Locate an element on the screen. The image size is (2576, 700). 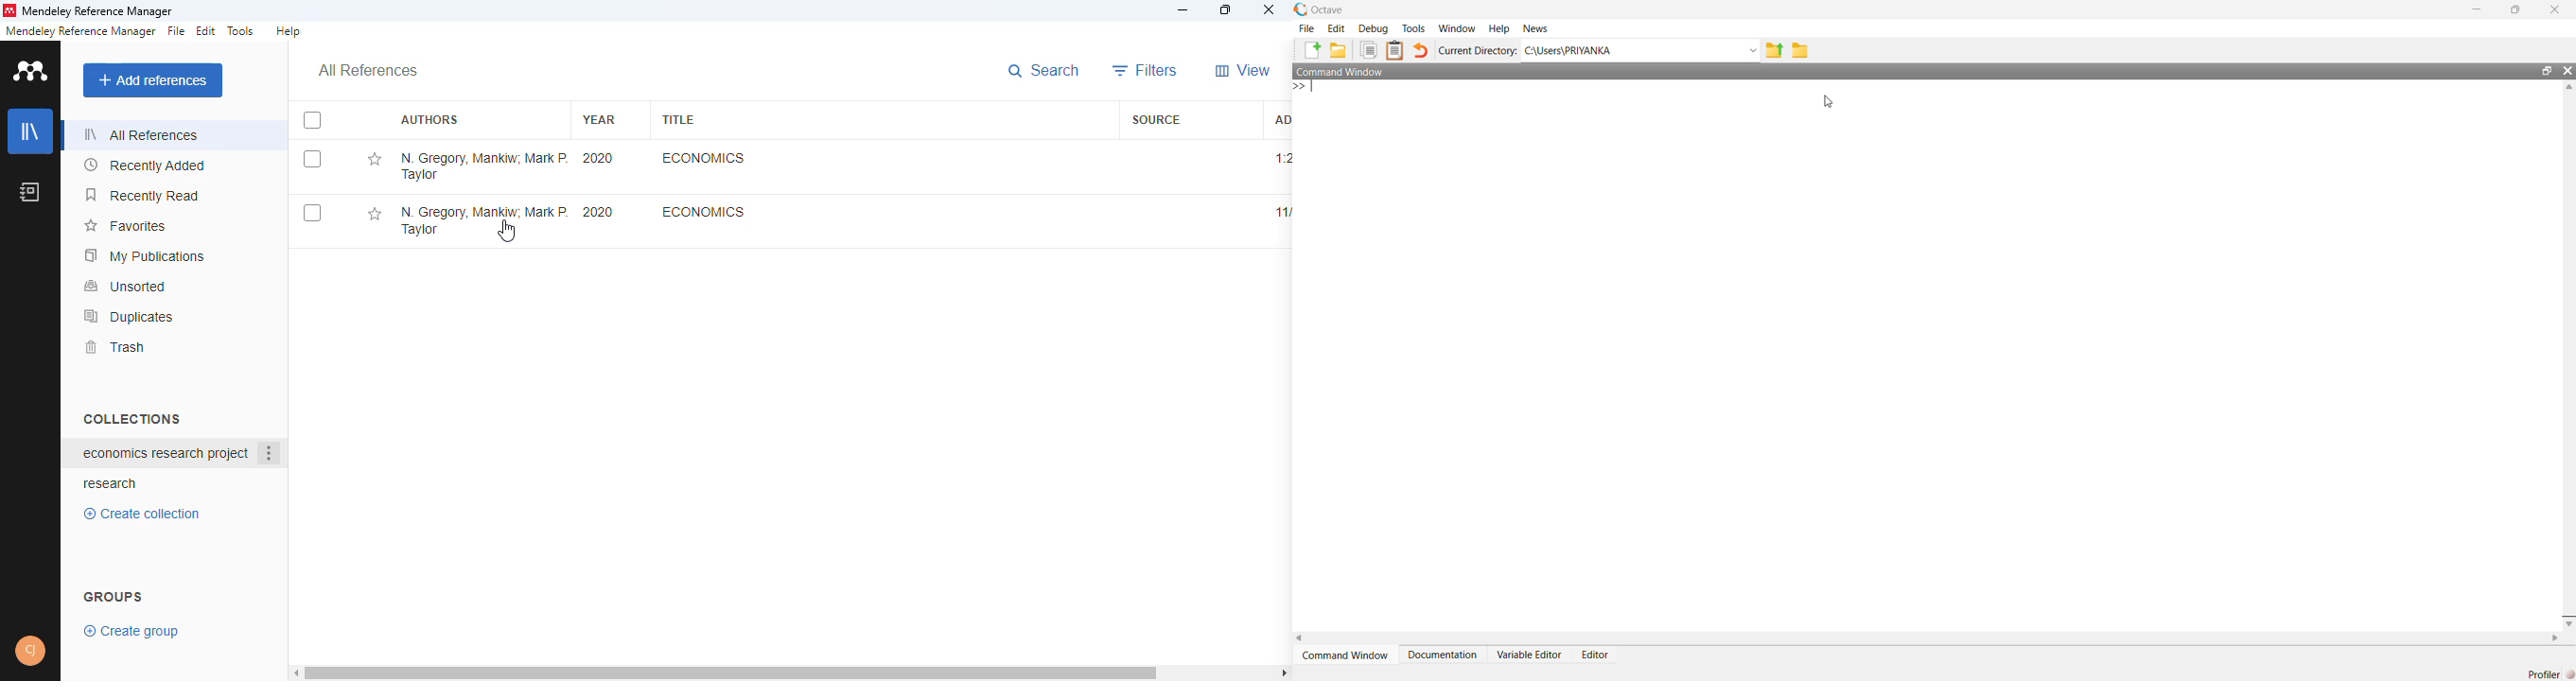
all references is located at coordinates (141, 134).